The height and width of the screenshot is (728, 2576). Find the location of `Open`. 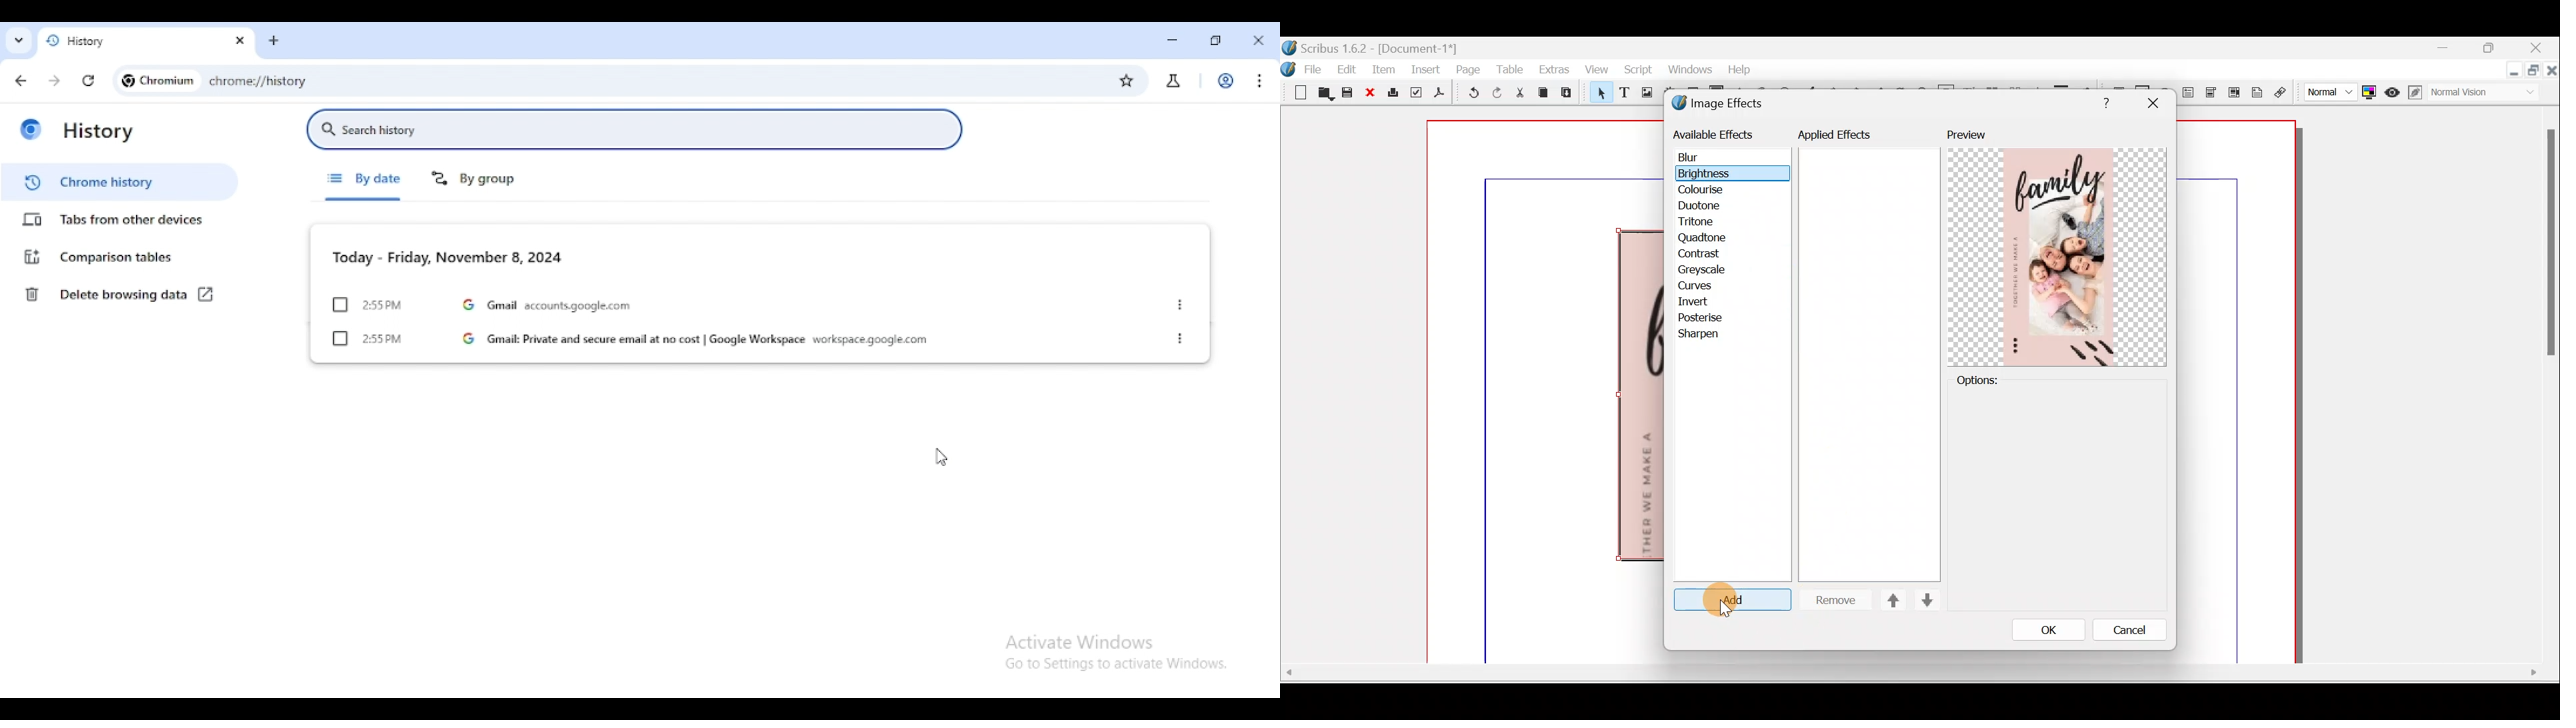

Open is located at coordinates (1326, 94).